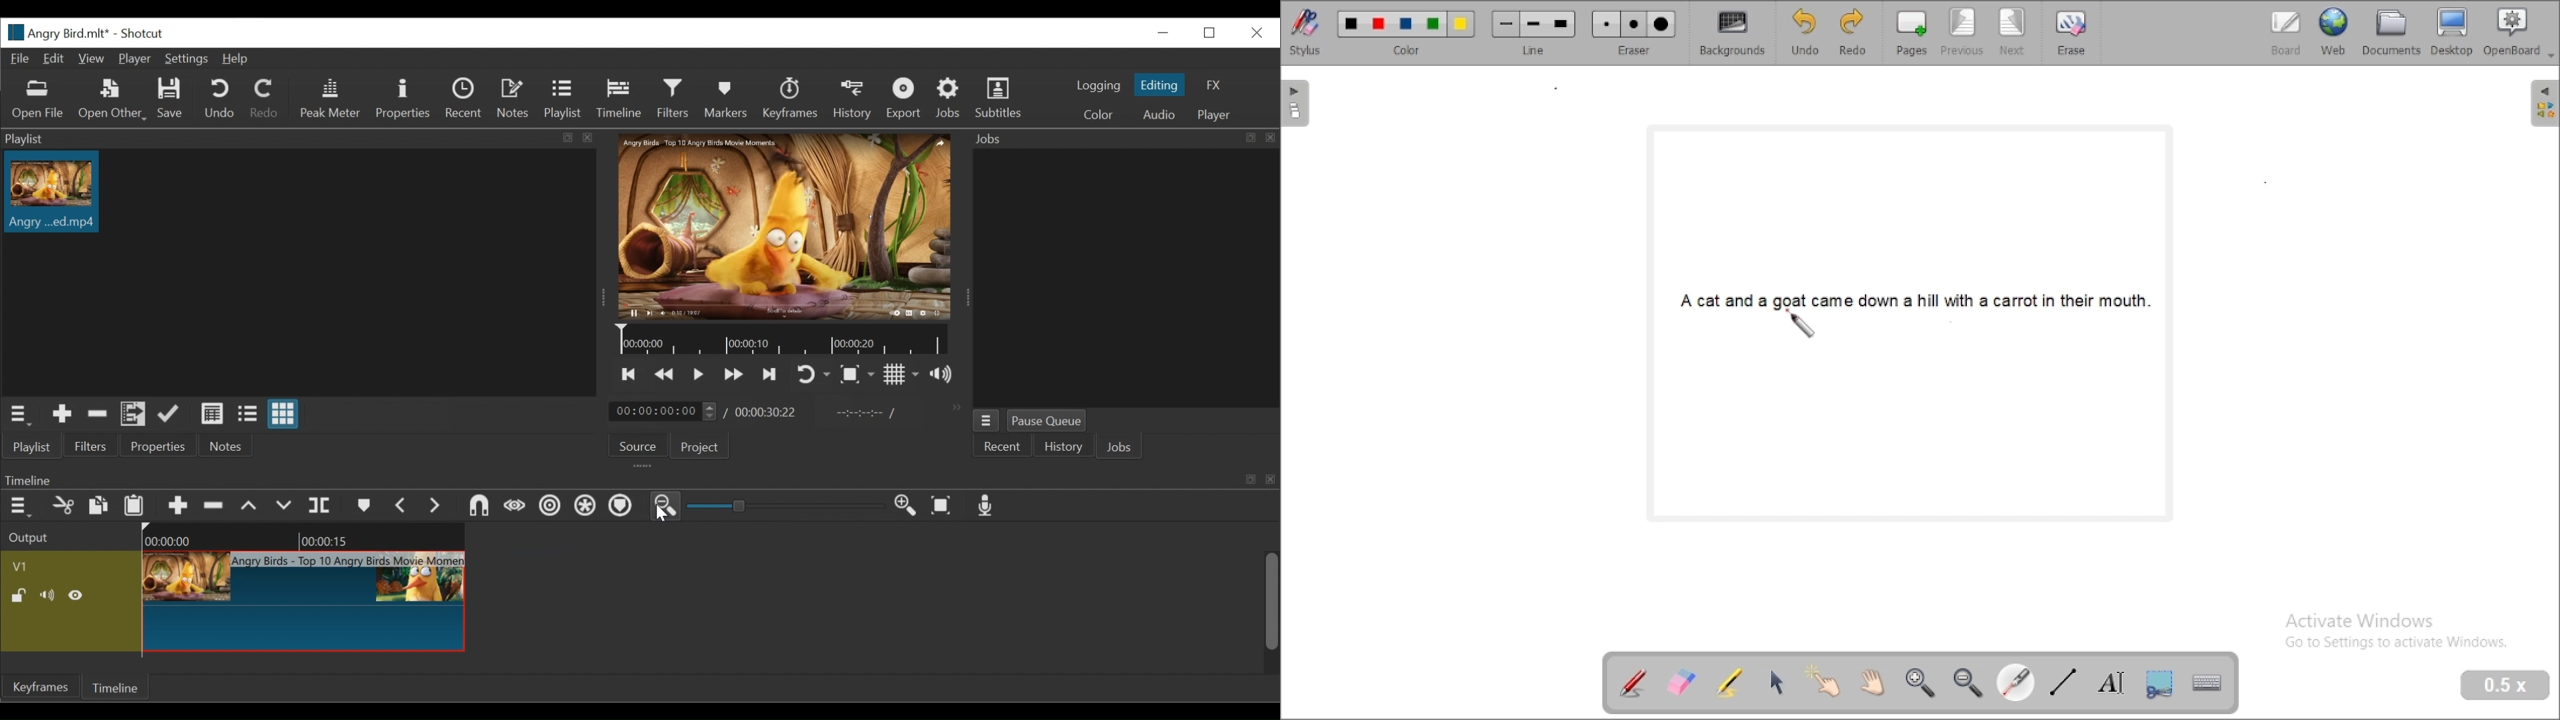 The height and width of the screenshot is (728, 2576). I want to click on vertical scroll bar, so click(1263, 615).